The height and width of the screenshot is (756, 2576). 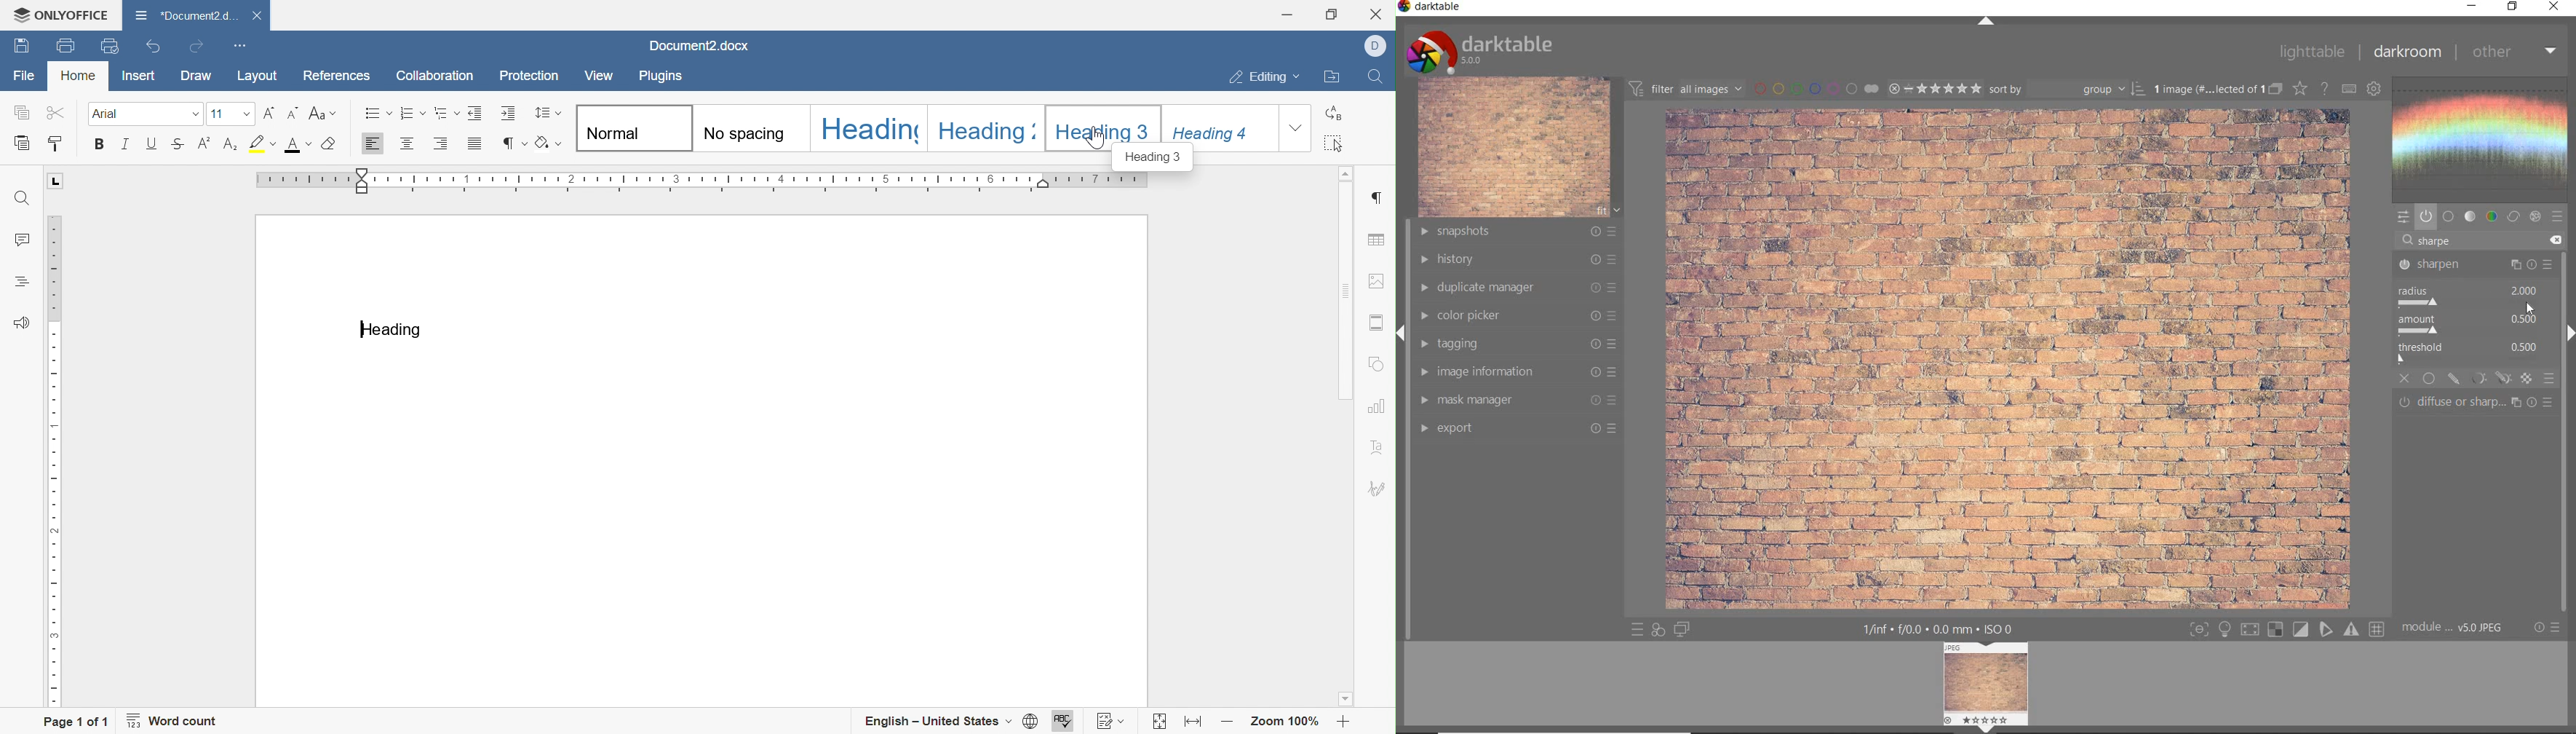 I want to click on Collaboration, so click(x=437, y=78).